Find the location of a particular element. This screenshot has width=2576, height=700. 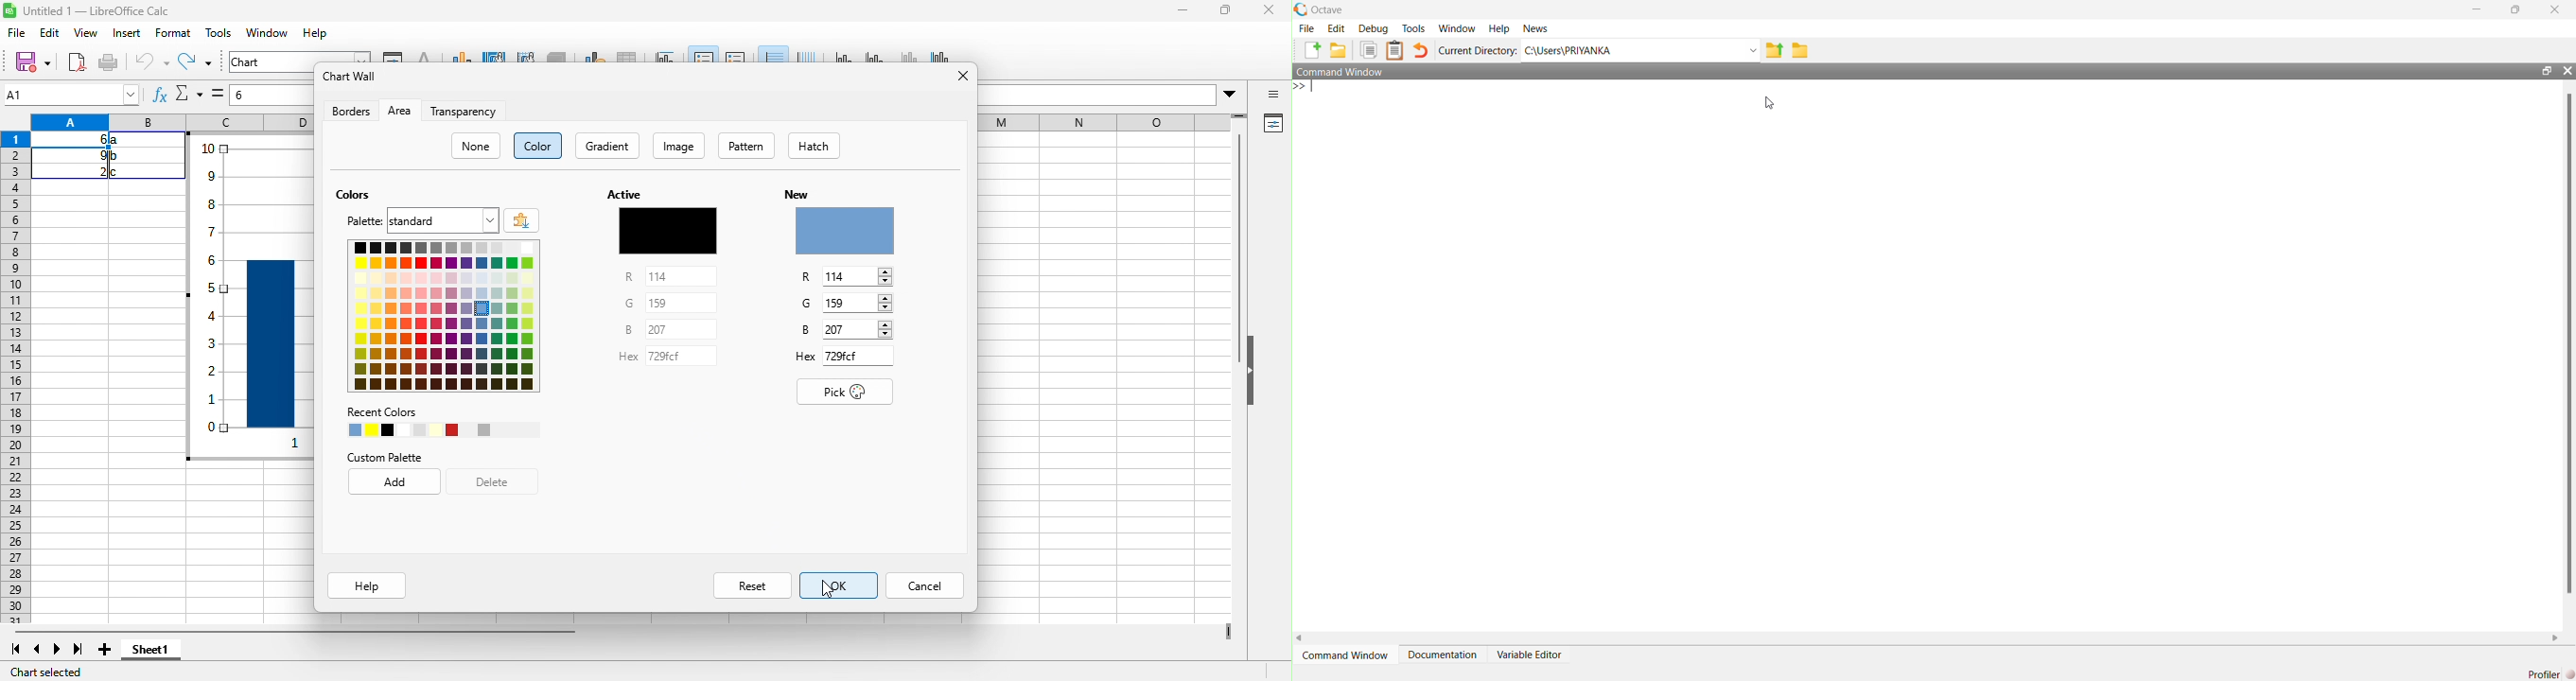

one directory up is located at coordinates (1773, 50).